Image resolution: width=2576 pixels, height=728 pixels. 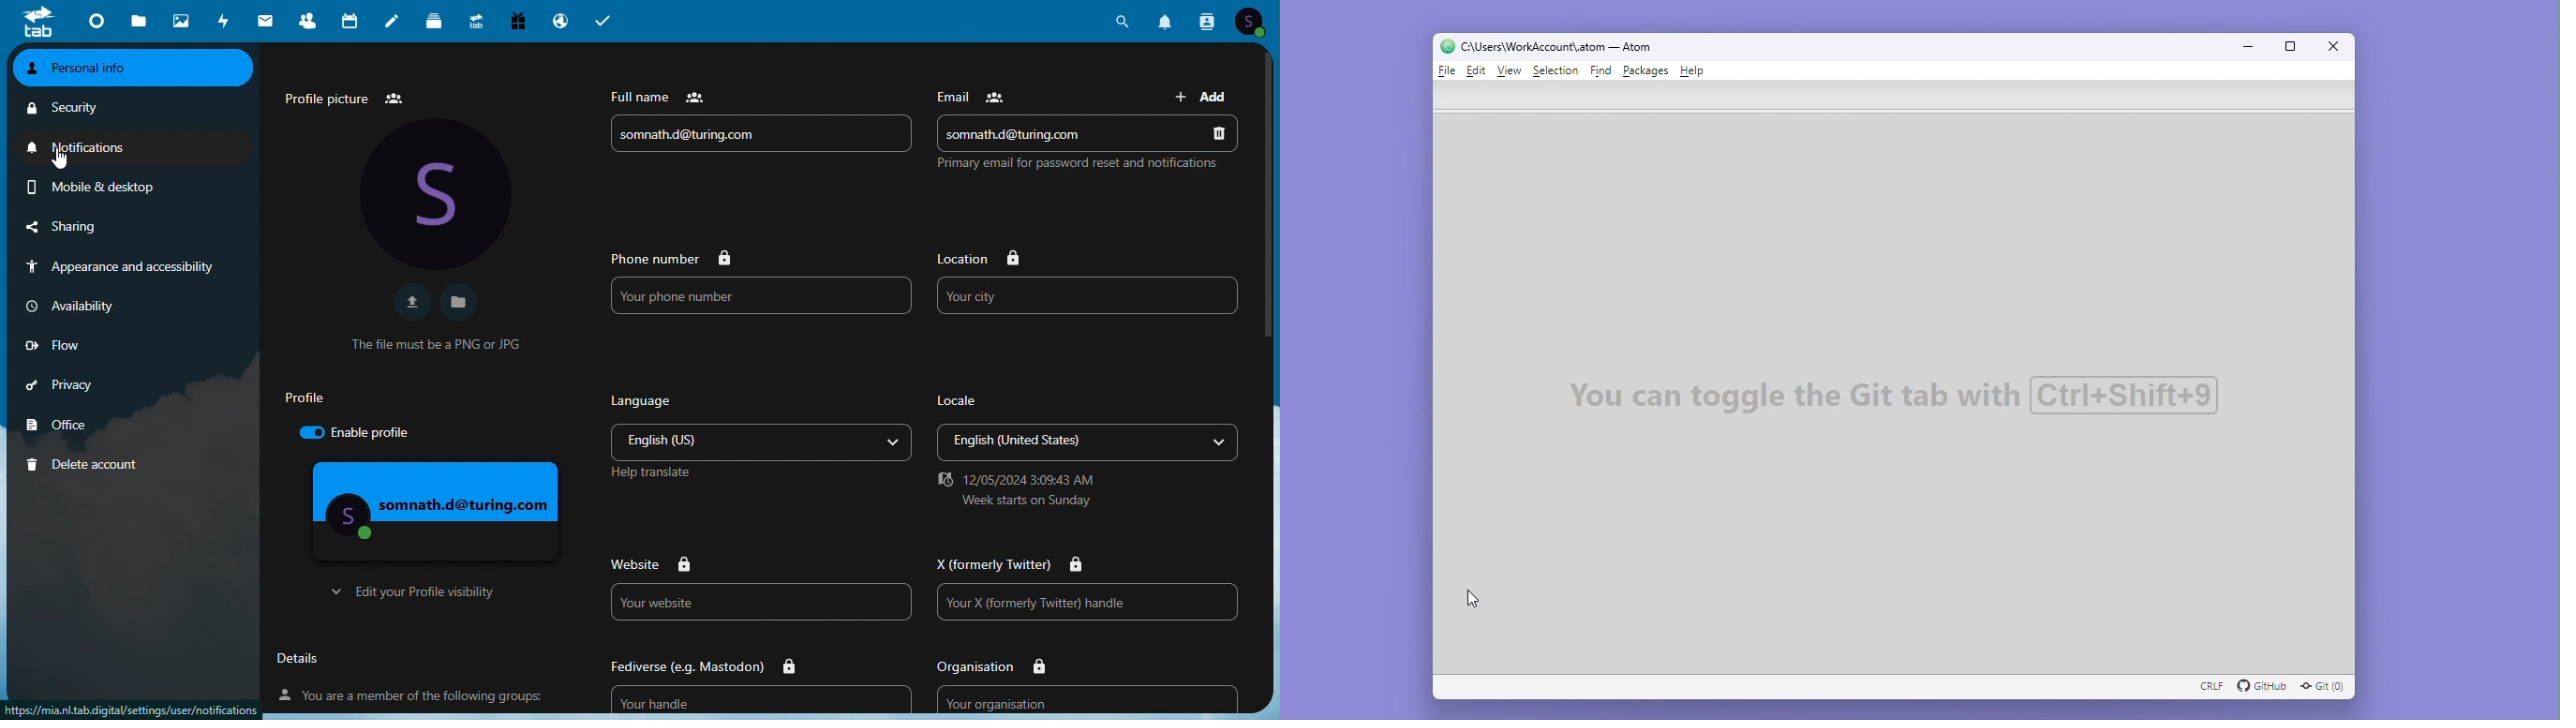 What do you see at coordinates (761, 262) in the screenshot?
I see `Phone number` at bounding box center [761, 262].